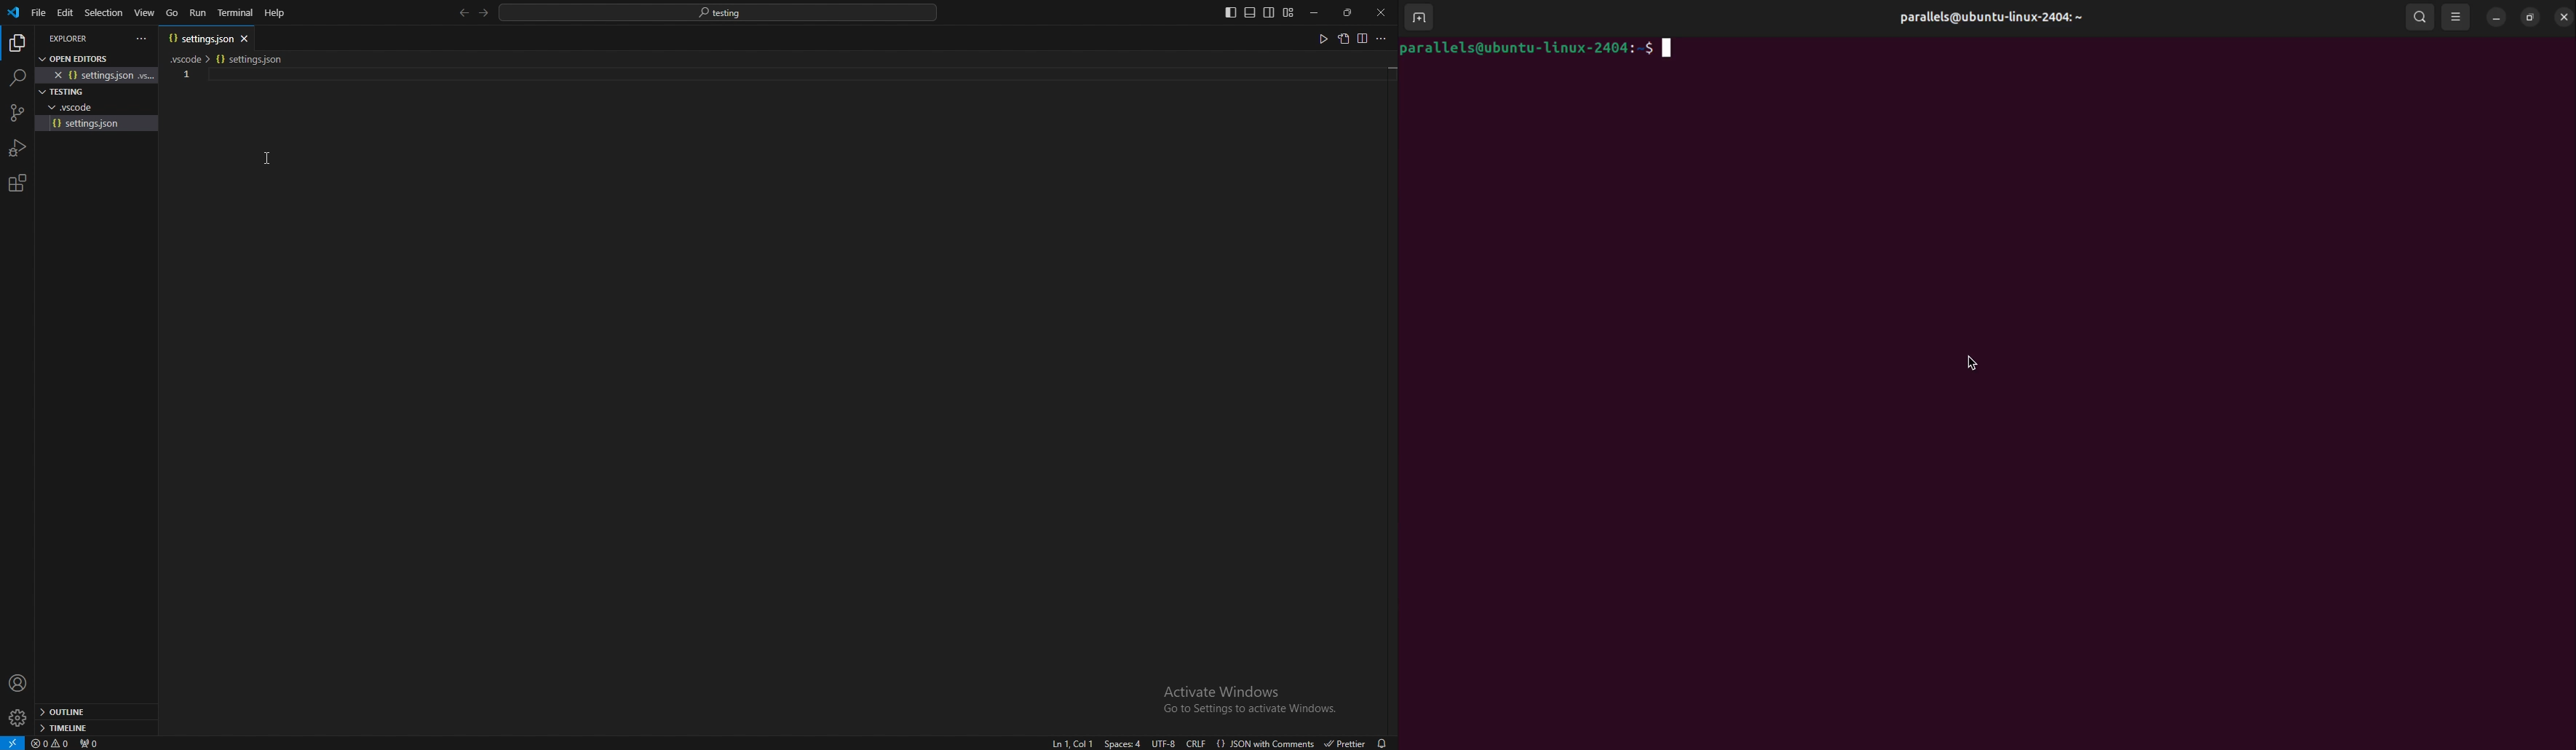  What do you see at coordinates (1988, 15) in the screenshot?
I see `parallels@ ubuntu` at bounding box center [1988, 15].